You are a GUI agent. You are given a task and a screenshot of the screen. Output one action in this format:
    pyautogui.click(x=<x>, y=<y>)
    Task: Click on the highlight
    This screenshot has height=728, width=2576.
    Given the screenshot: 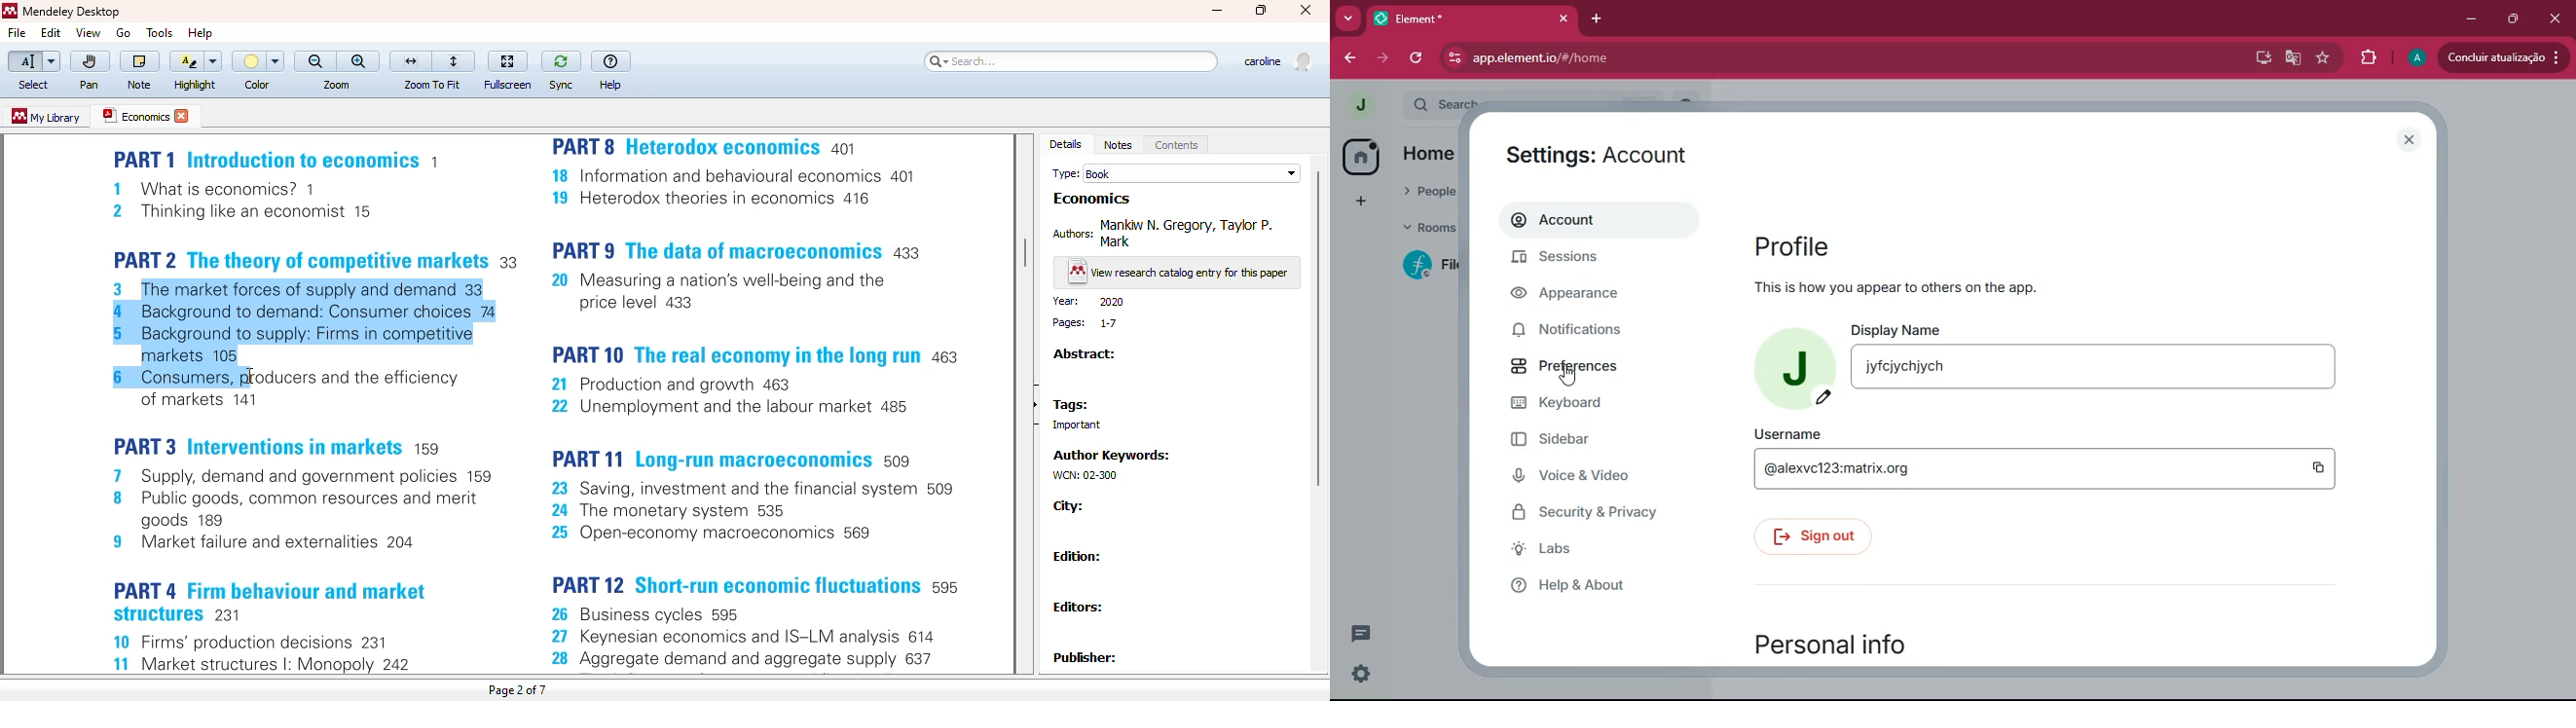 What is the action you would take?
    pyautogui.click(x=194, y=61)
    